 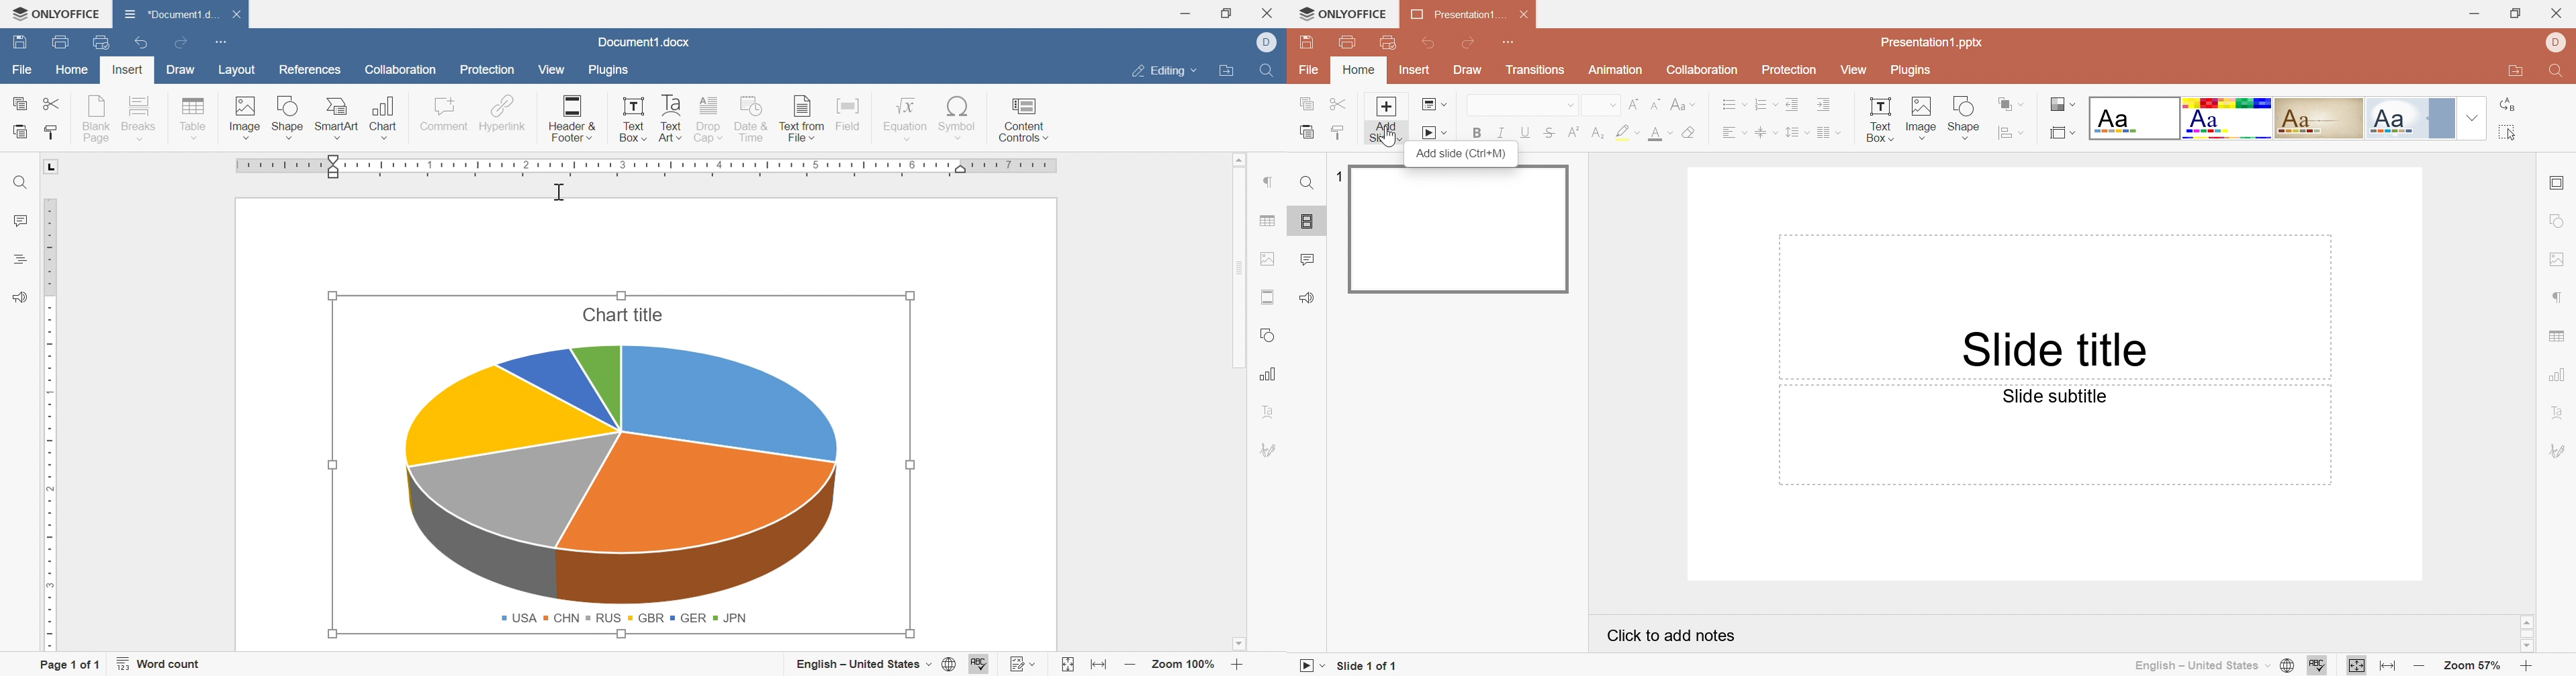 I want to click on Click to add notes, so click(x=1672, y=636).